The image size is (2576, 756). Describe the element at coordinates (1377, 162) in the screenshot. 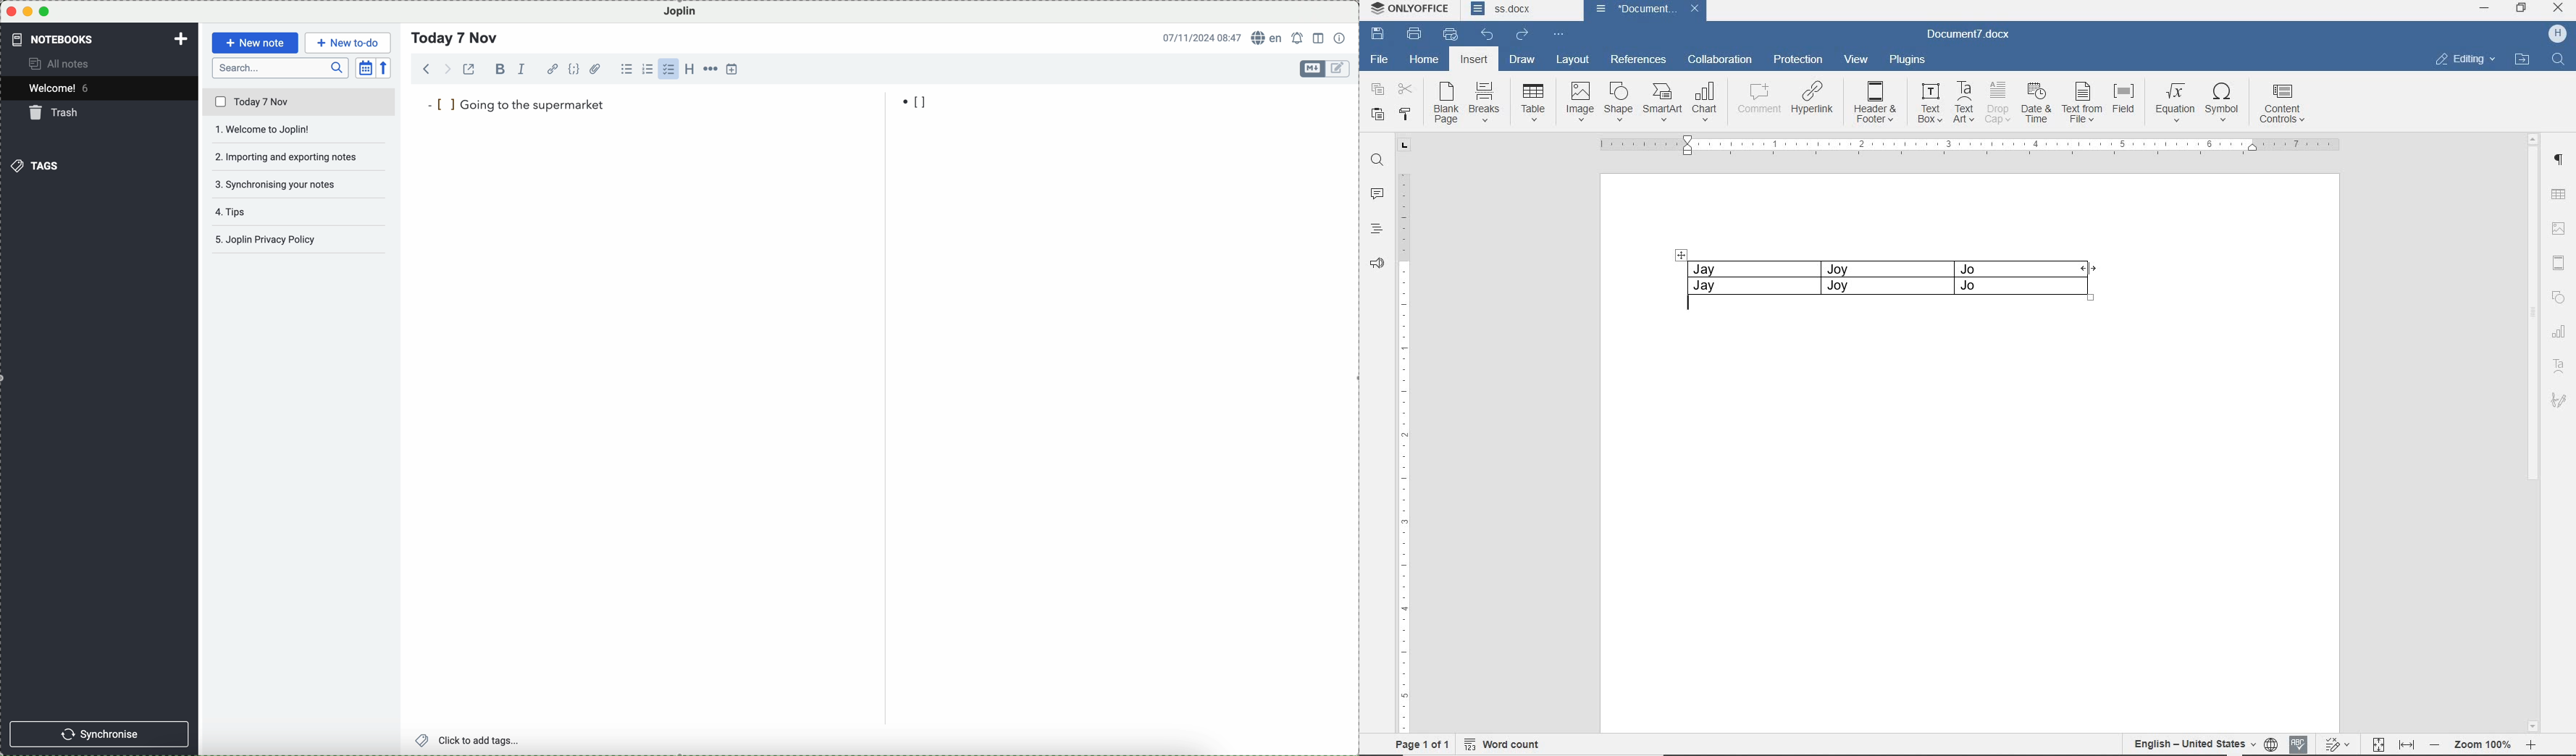

I see `FIND` at that location.